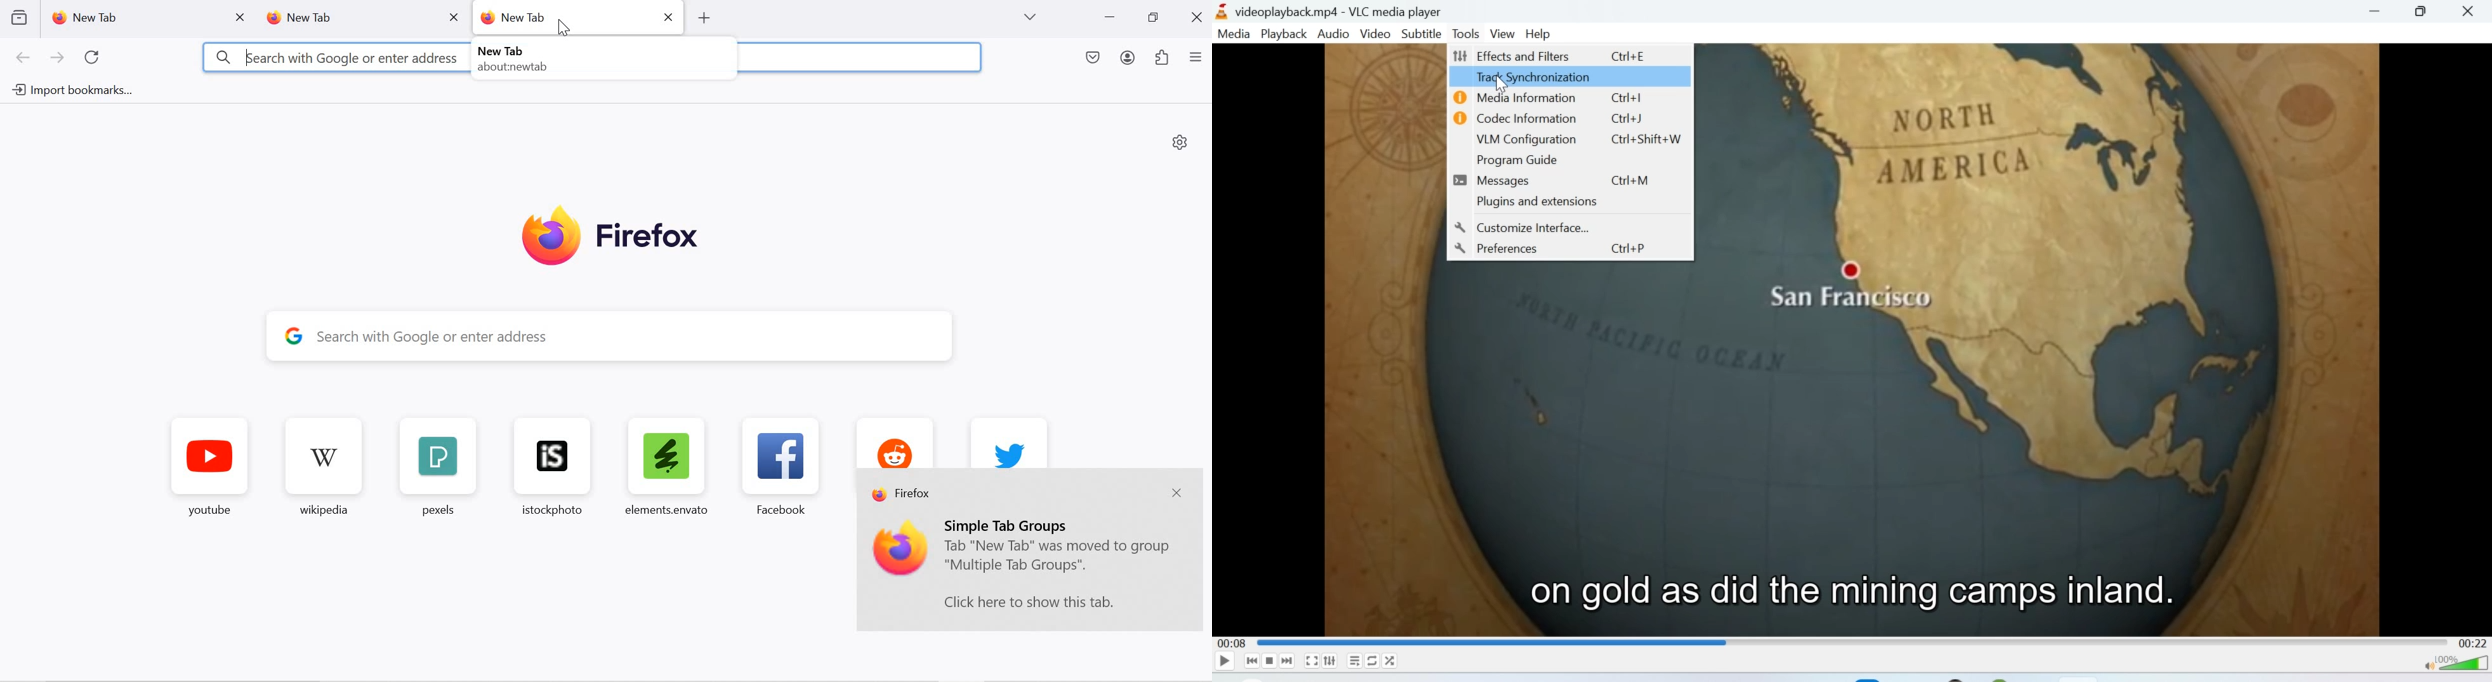 Image resolution: width=2492 pixels, height=700 pixels. What do you see at coordinates (1111, 18) in the screenshot?
I see `minimize` at bounding box center [1111, 18].